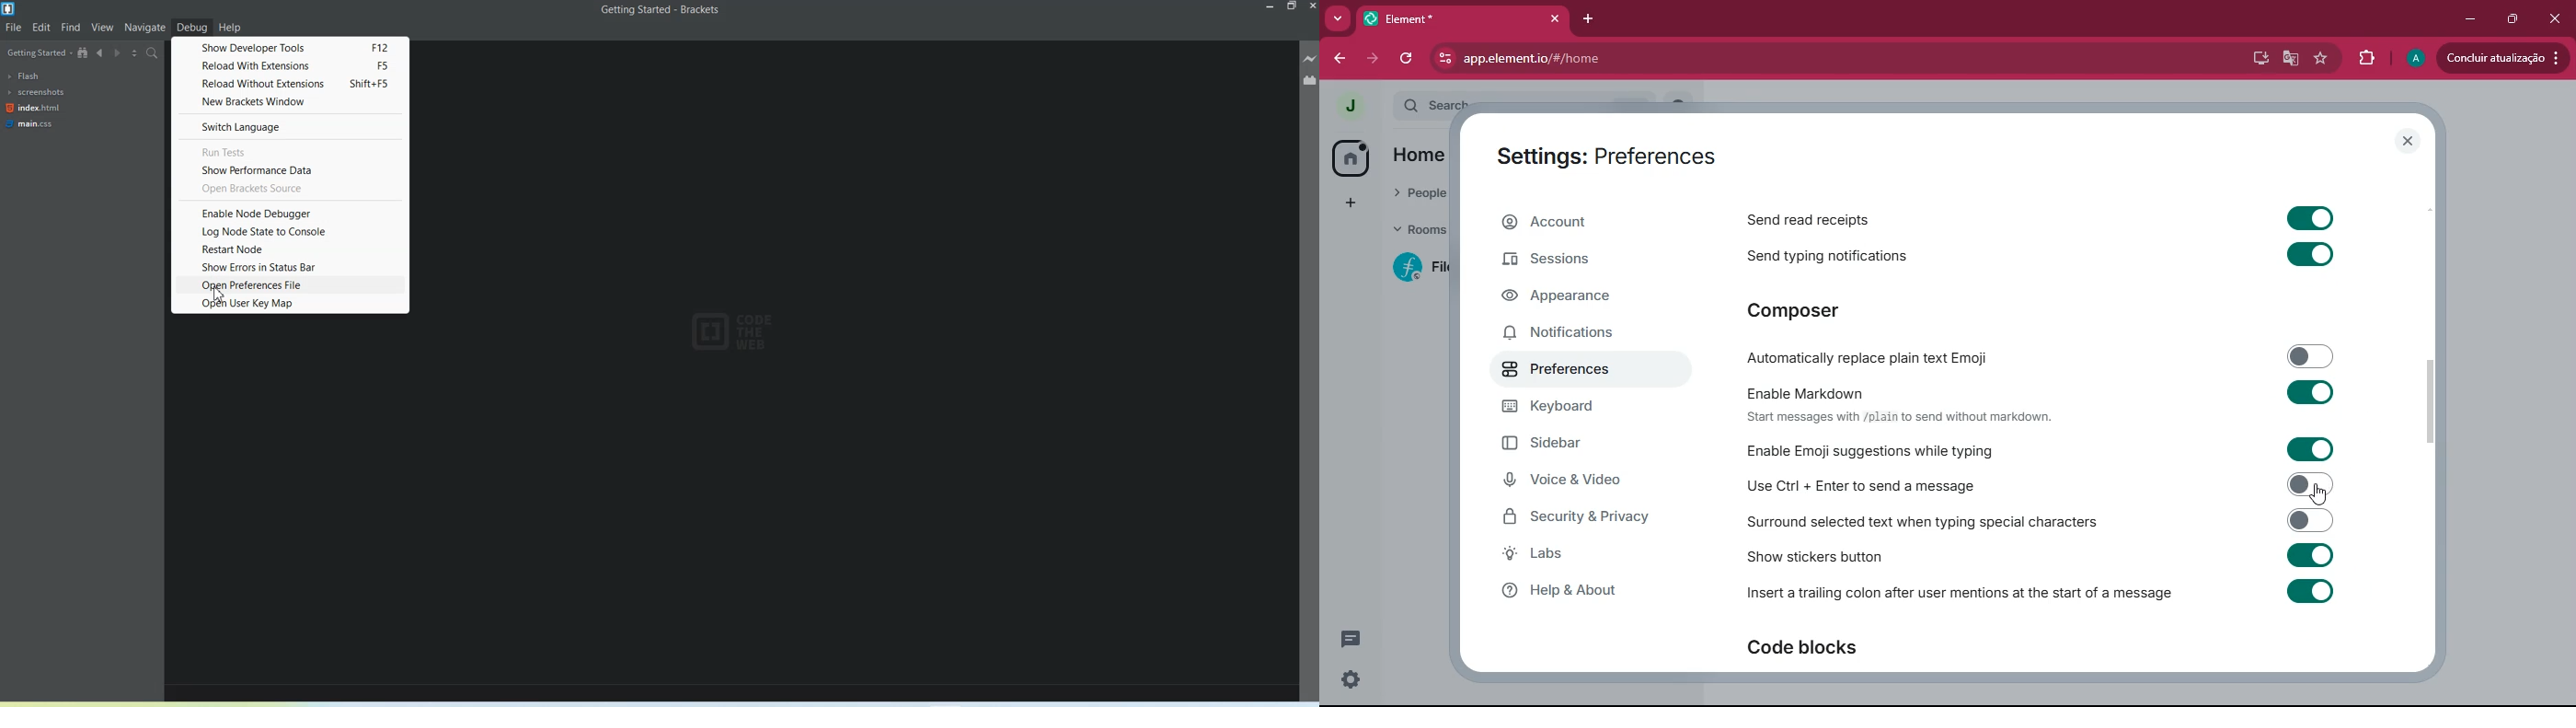  Describe the element at coordinates (30, 124) in the screenshot. I see `main.css` at that location.